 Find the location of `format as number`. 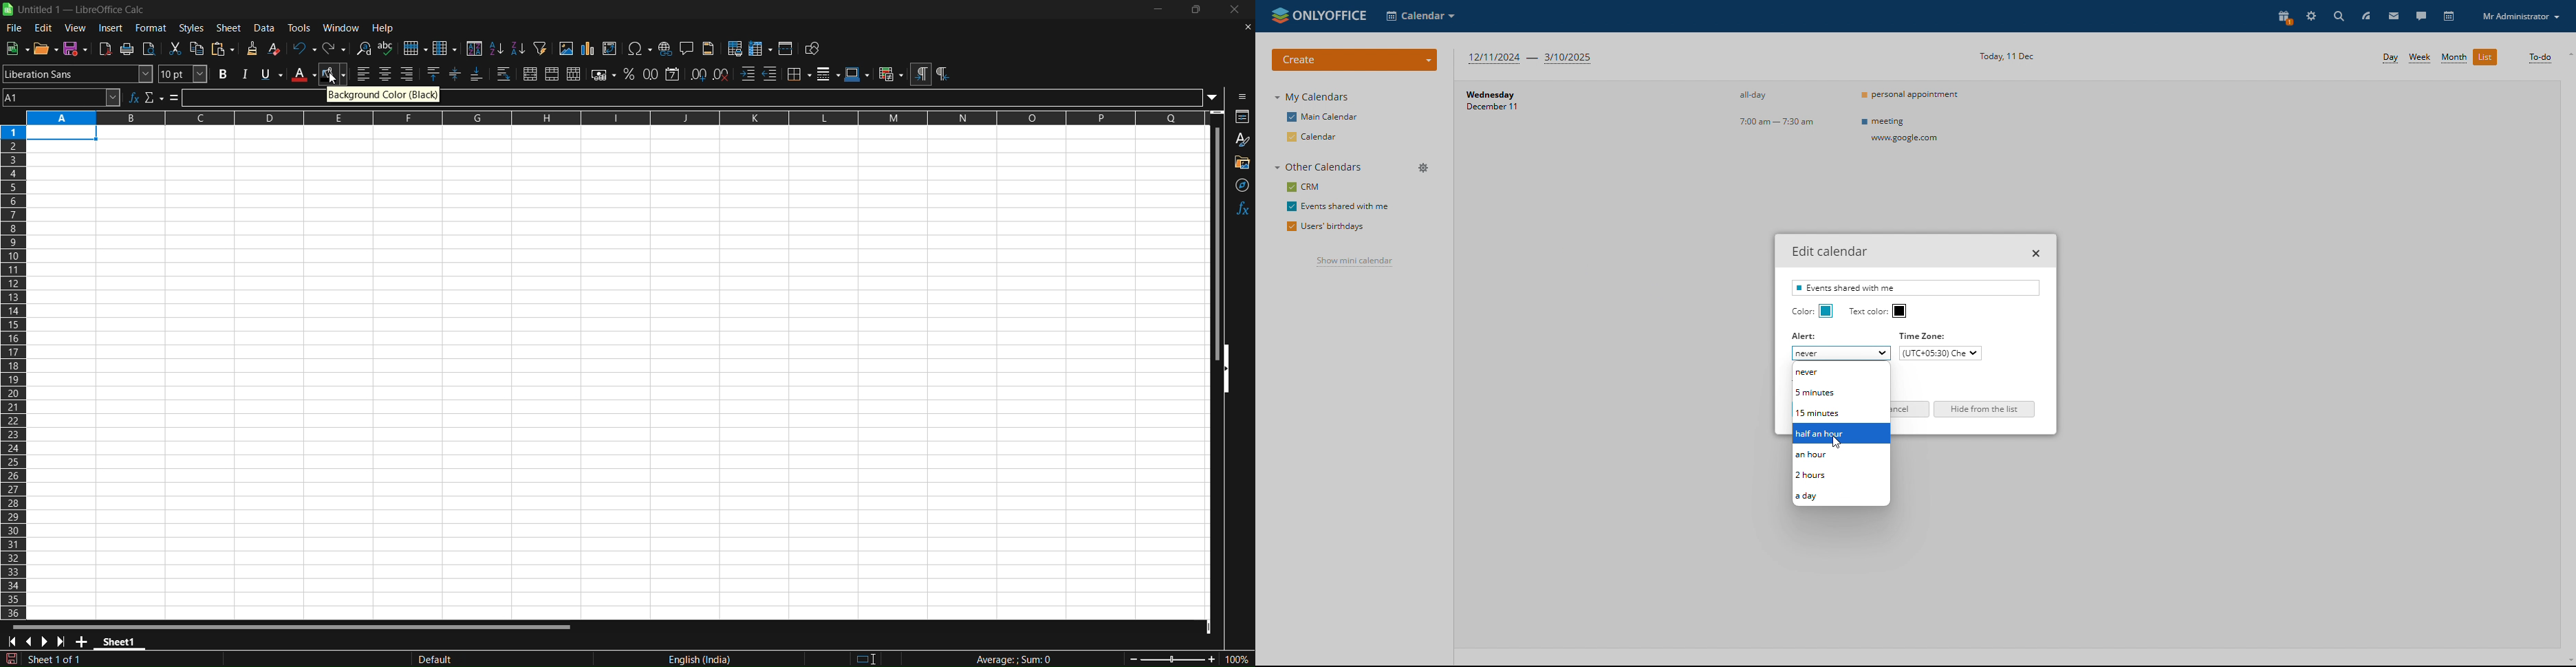

format as number is located at coordinates (652, 75).